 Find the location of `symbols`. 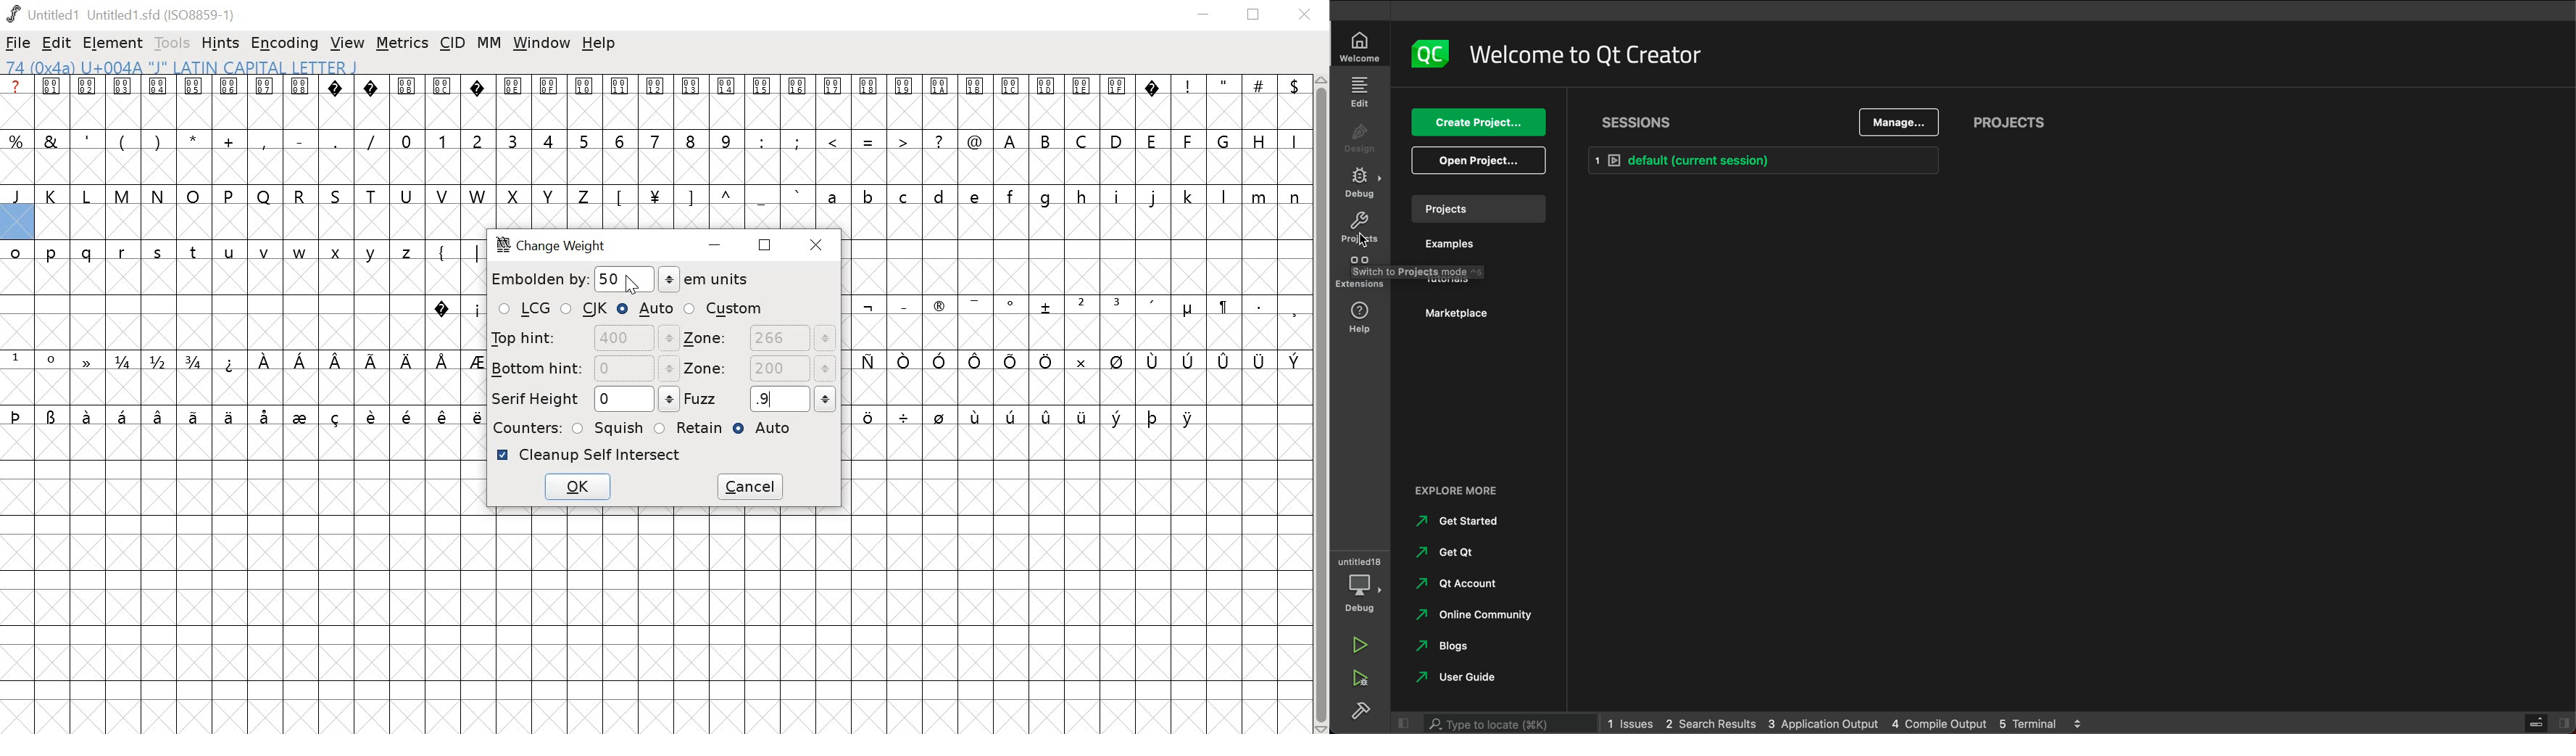

symbols is located at coordinates (1081, 308).